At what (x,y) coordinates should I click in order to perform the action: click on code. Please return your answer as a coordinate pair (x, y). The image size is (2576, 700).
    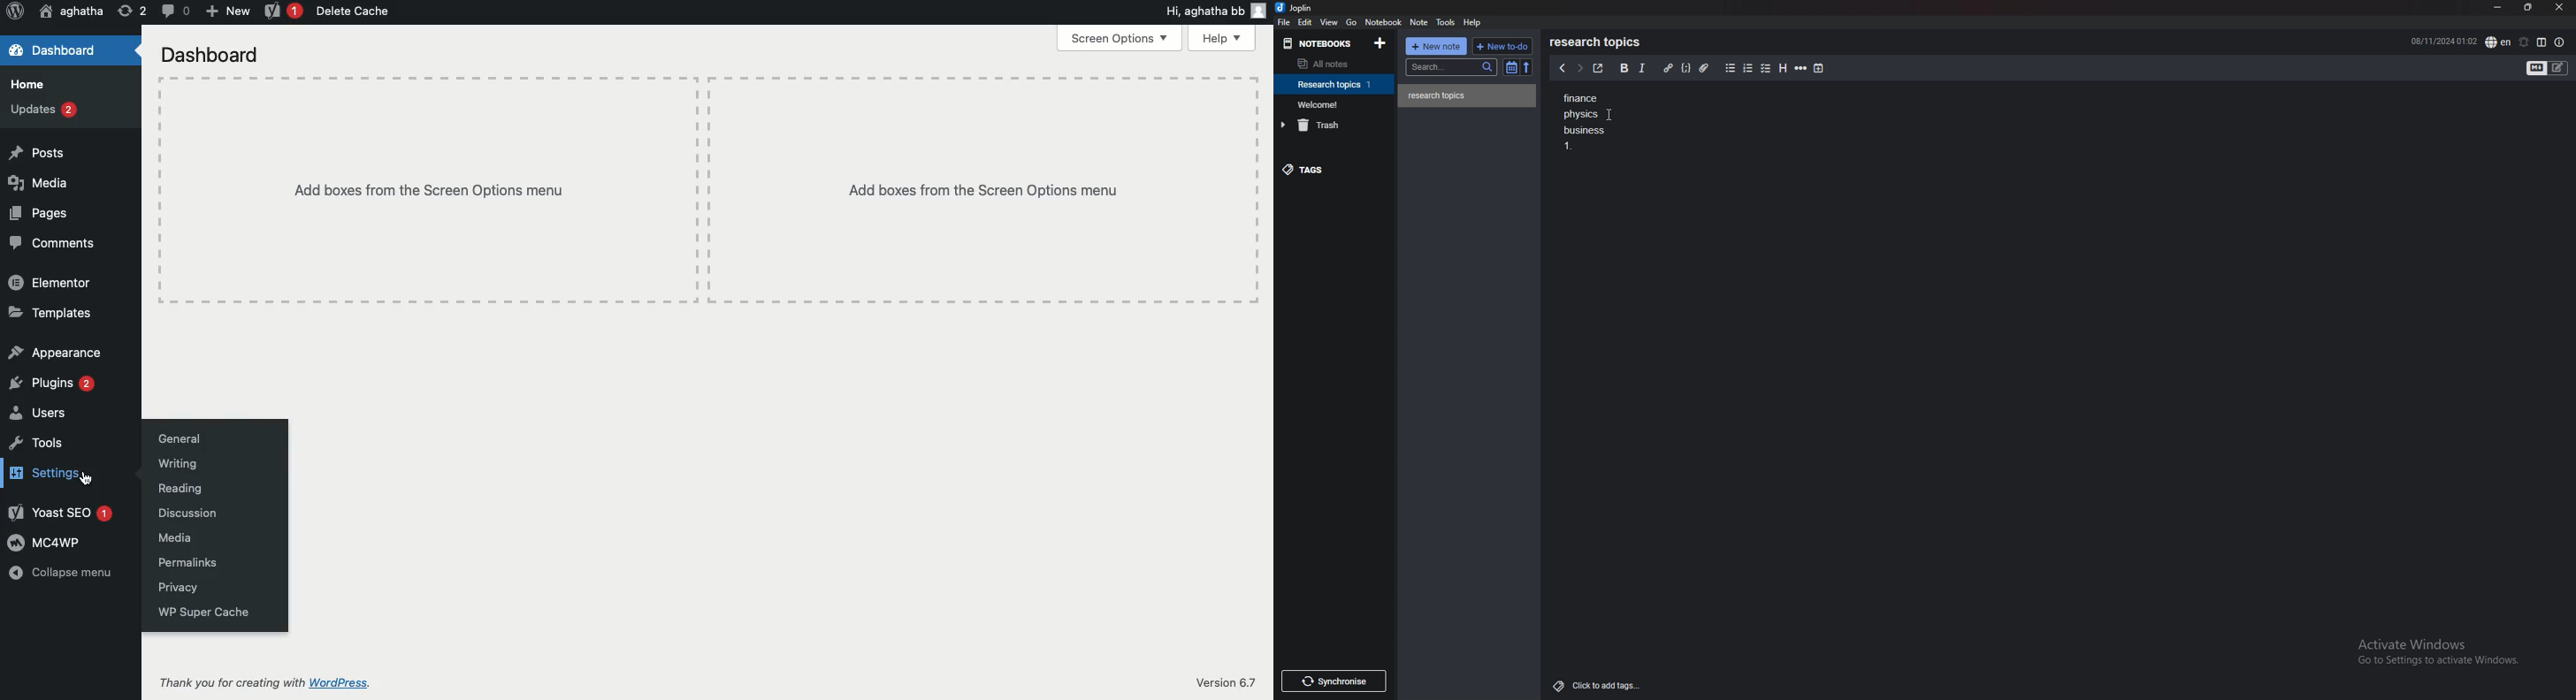
    Looking at the image, I should click on (1687, 67).